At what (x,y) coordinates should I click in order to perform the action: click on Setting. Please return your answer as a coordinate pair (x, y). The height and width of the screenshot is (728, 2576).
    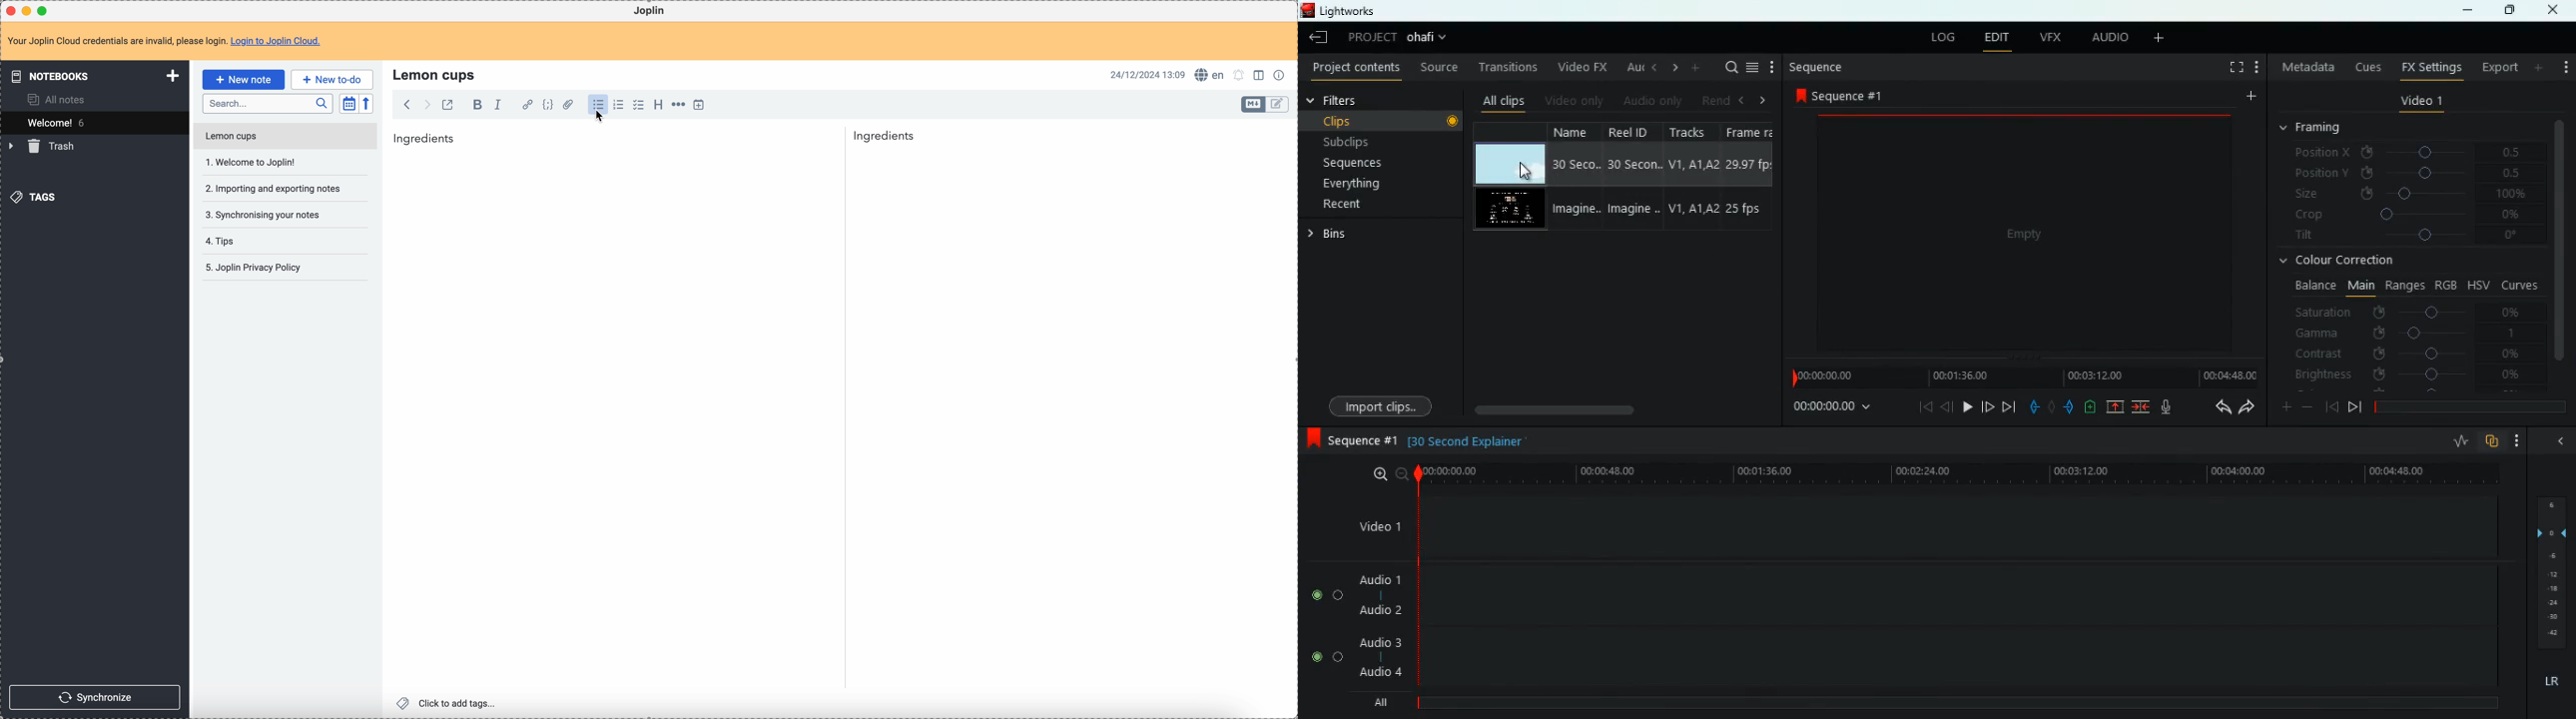
    Looking at the image, I should click on (2256, 67).